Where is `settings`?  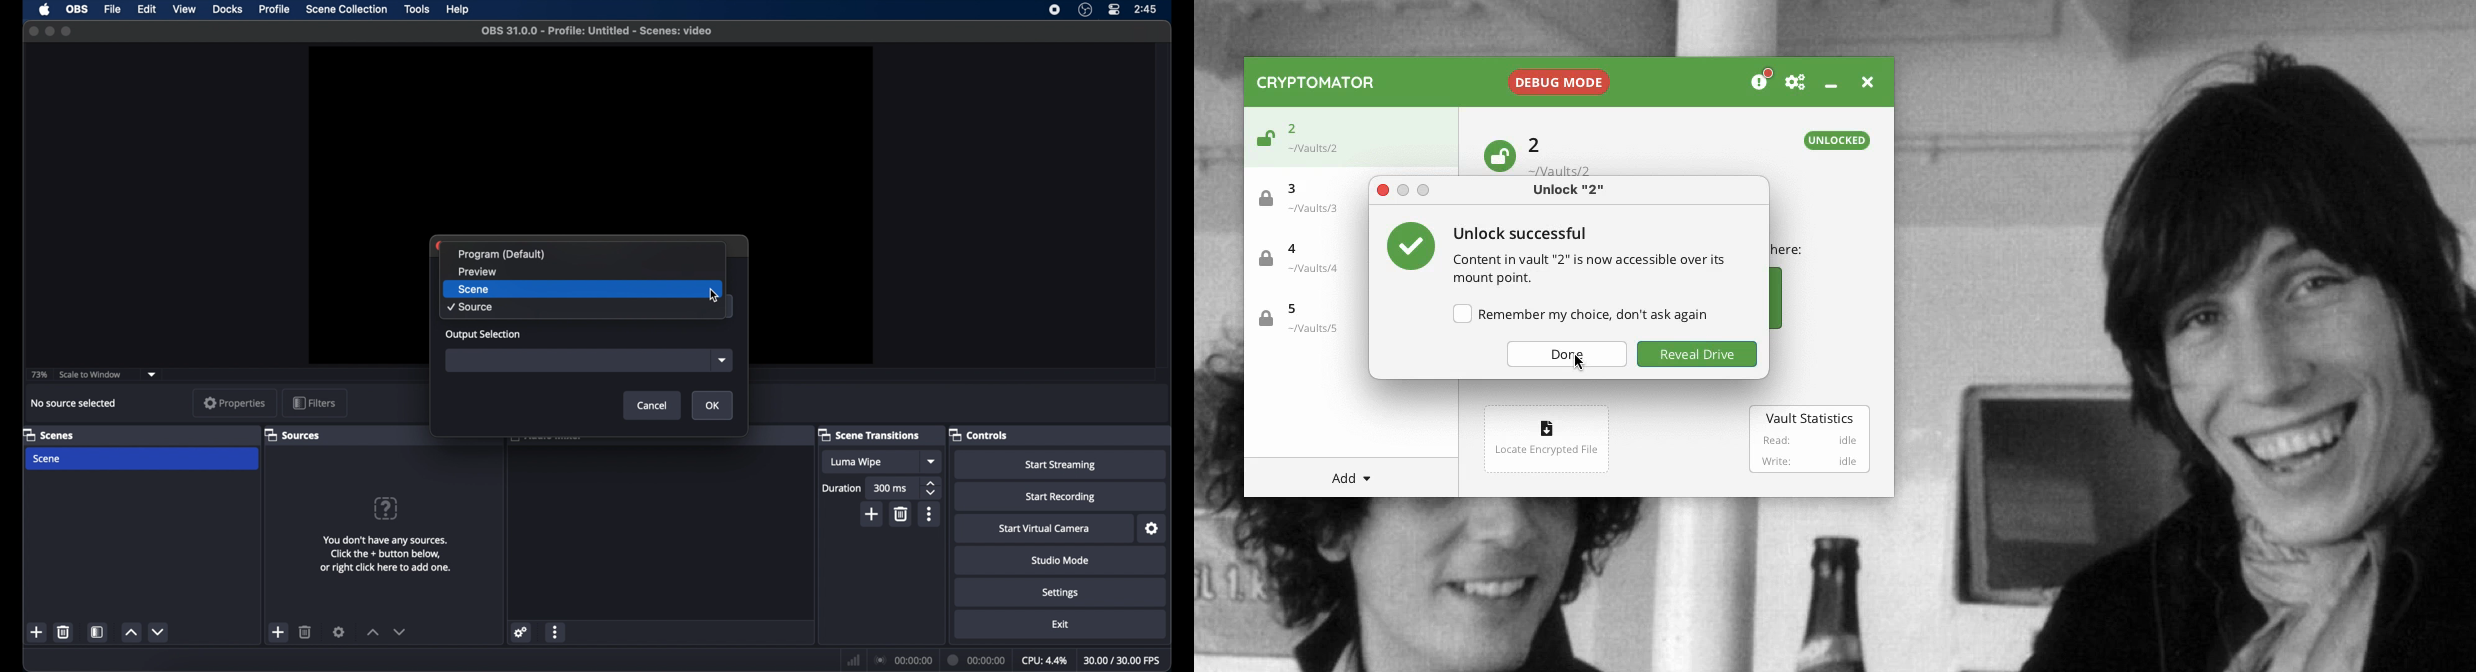
settings is located at coordinates (521, 633).